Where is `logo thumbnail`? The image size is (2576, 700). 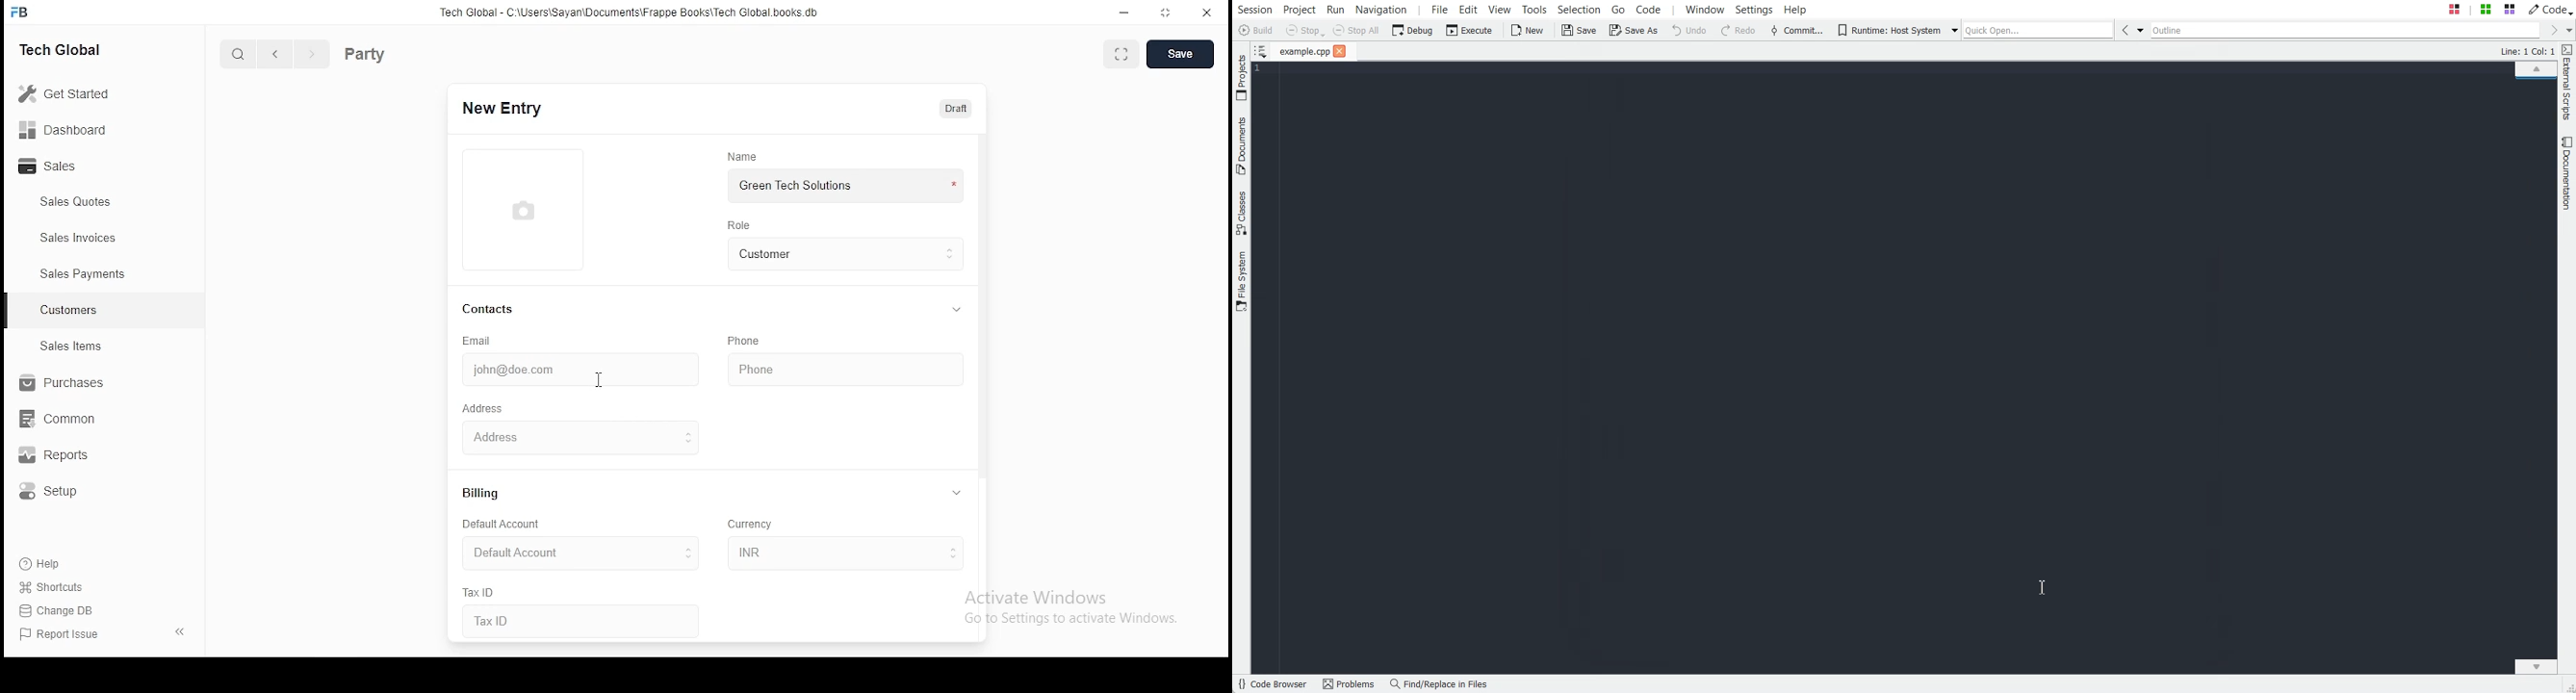 logo thumbnail is located at coordinates (526, 209).